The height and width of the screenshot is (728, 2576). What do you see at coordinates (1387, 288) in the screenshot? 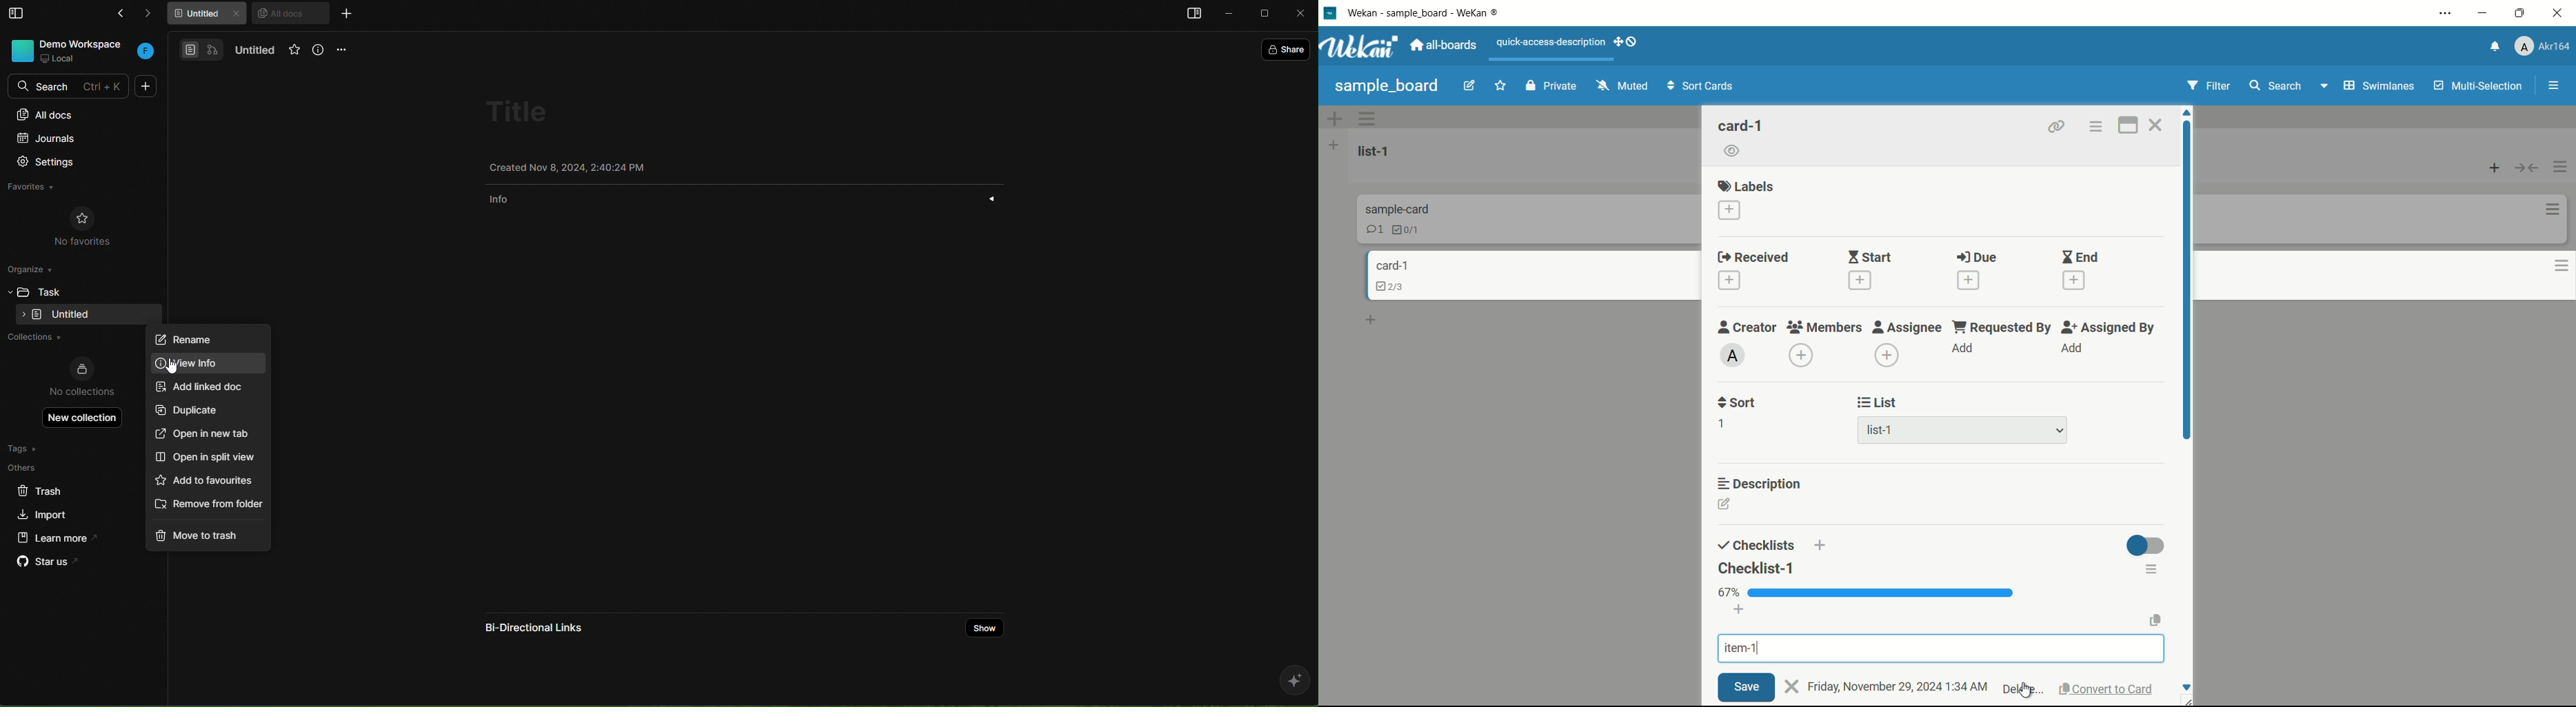
I see `checklist` at bounding box center [1387, 288].